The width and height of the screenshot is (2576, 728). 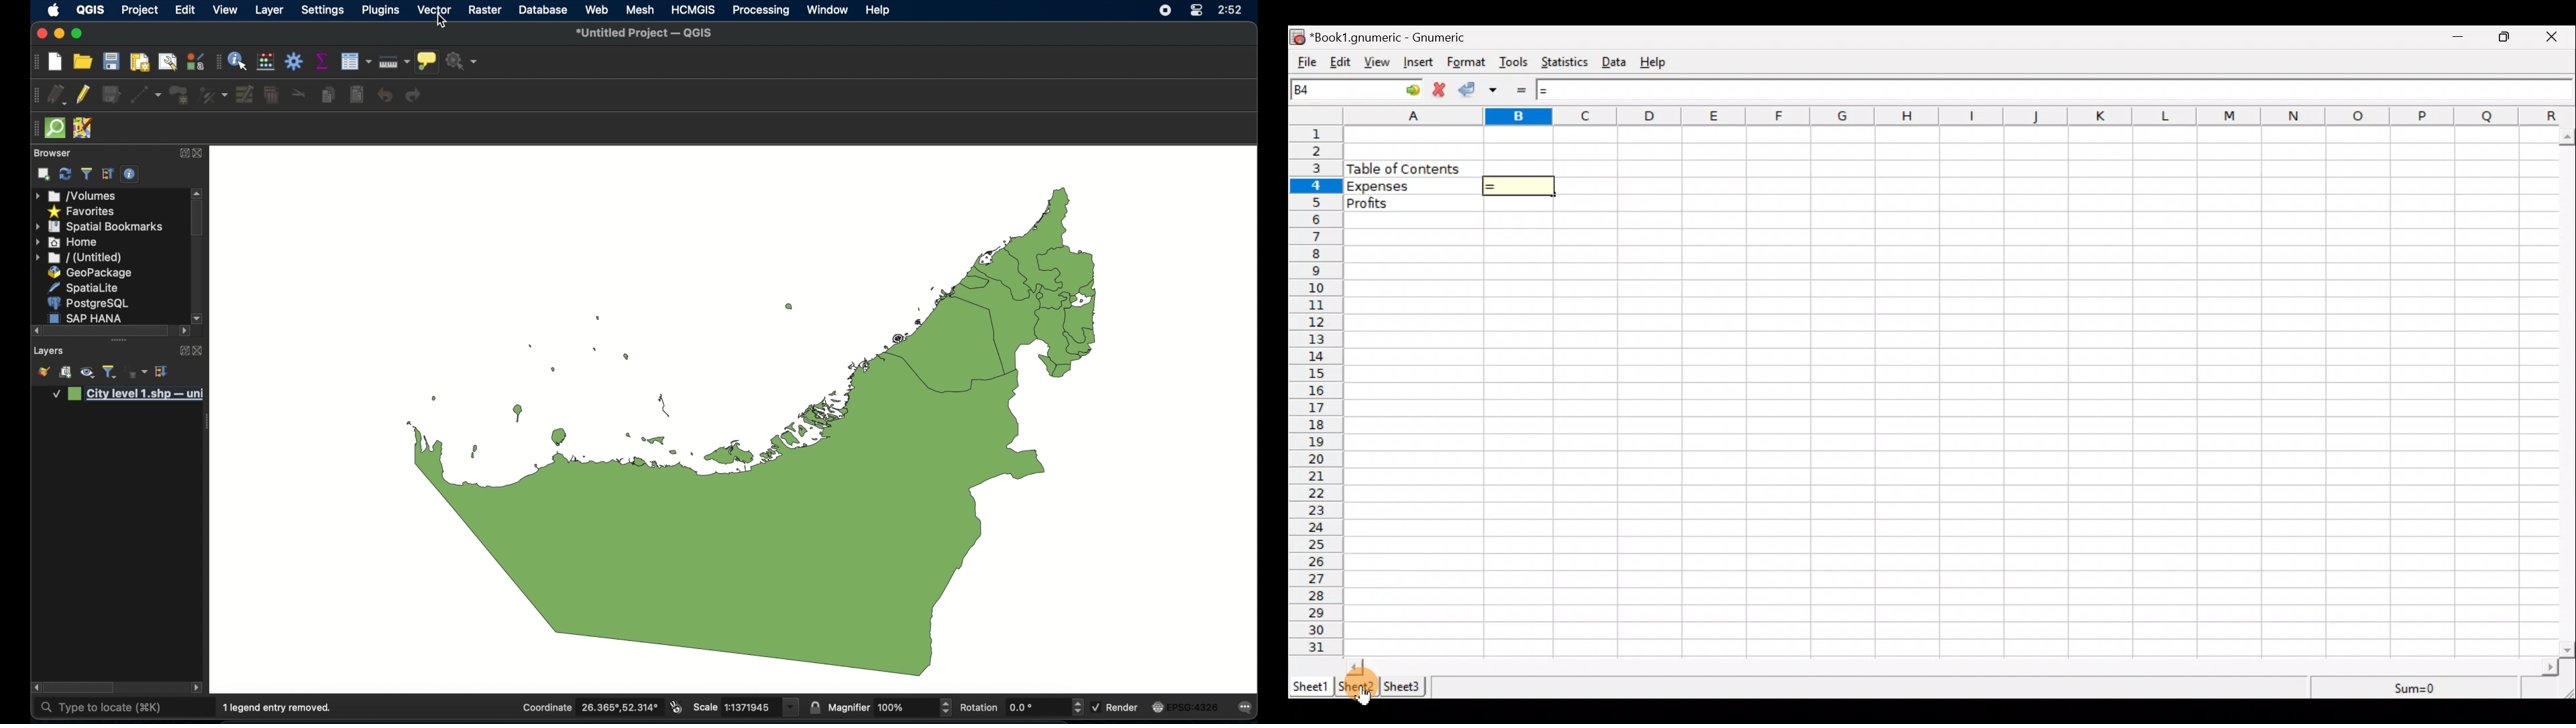 I want to click on delete selected, so click(x=271, y=95).